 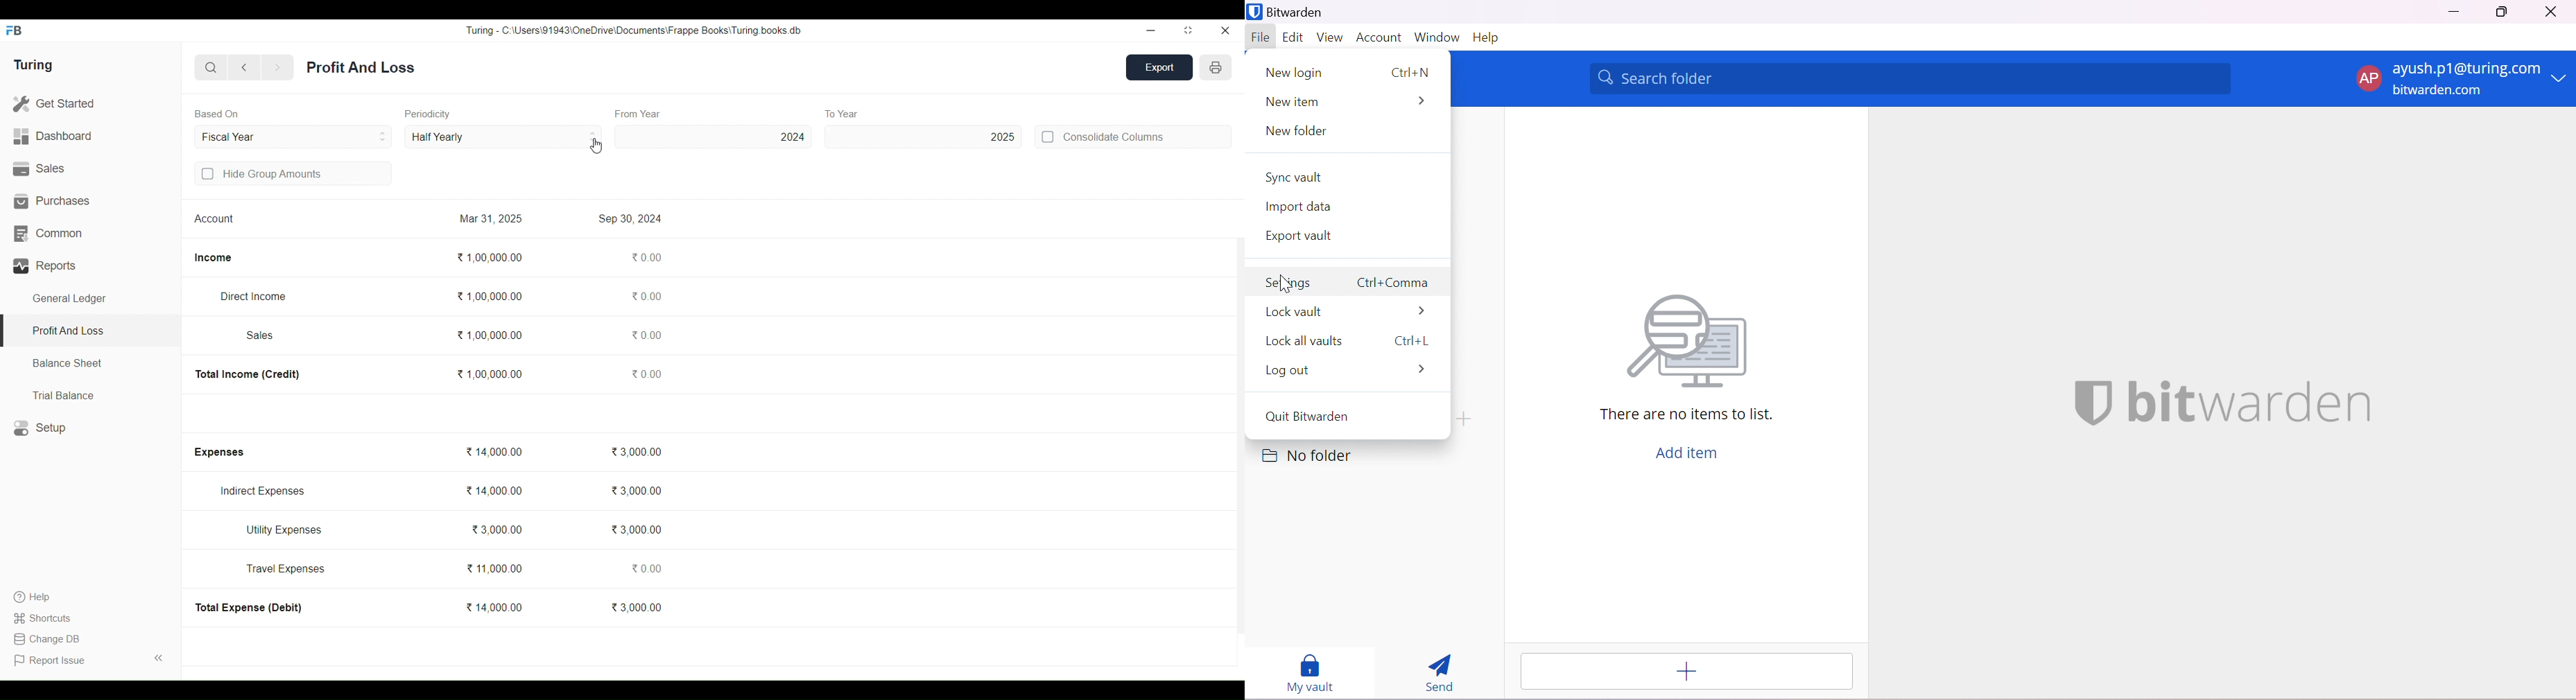 What do you see at coordinates (91, 364) in the screenshot?
I see `Balance Sheet` at bounding box center [91, 364].